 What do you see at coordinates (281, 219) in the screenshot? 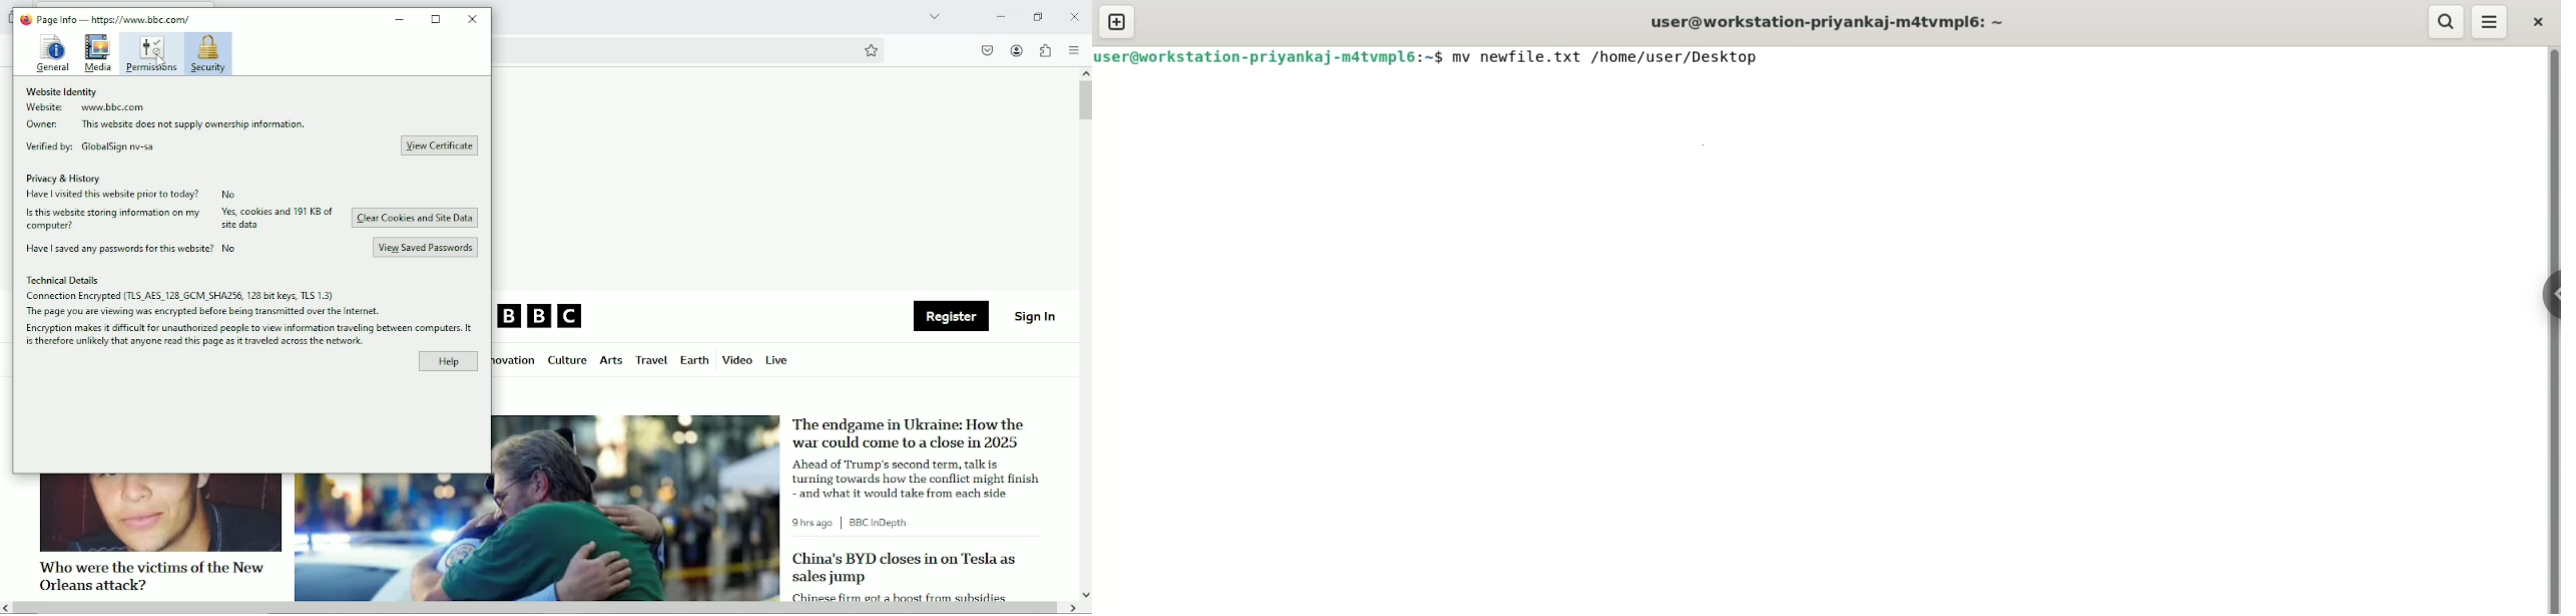
I see `yes, cookies and 191 KB of site data` at bounding box center [281, 219].